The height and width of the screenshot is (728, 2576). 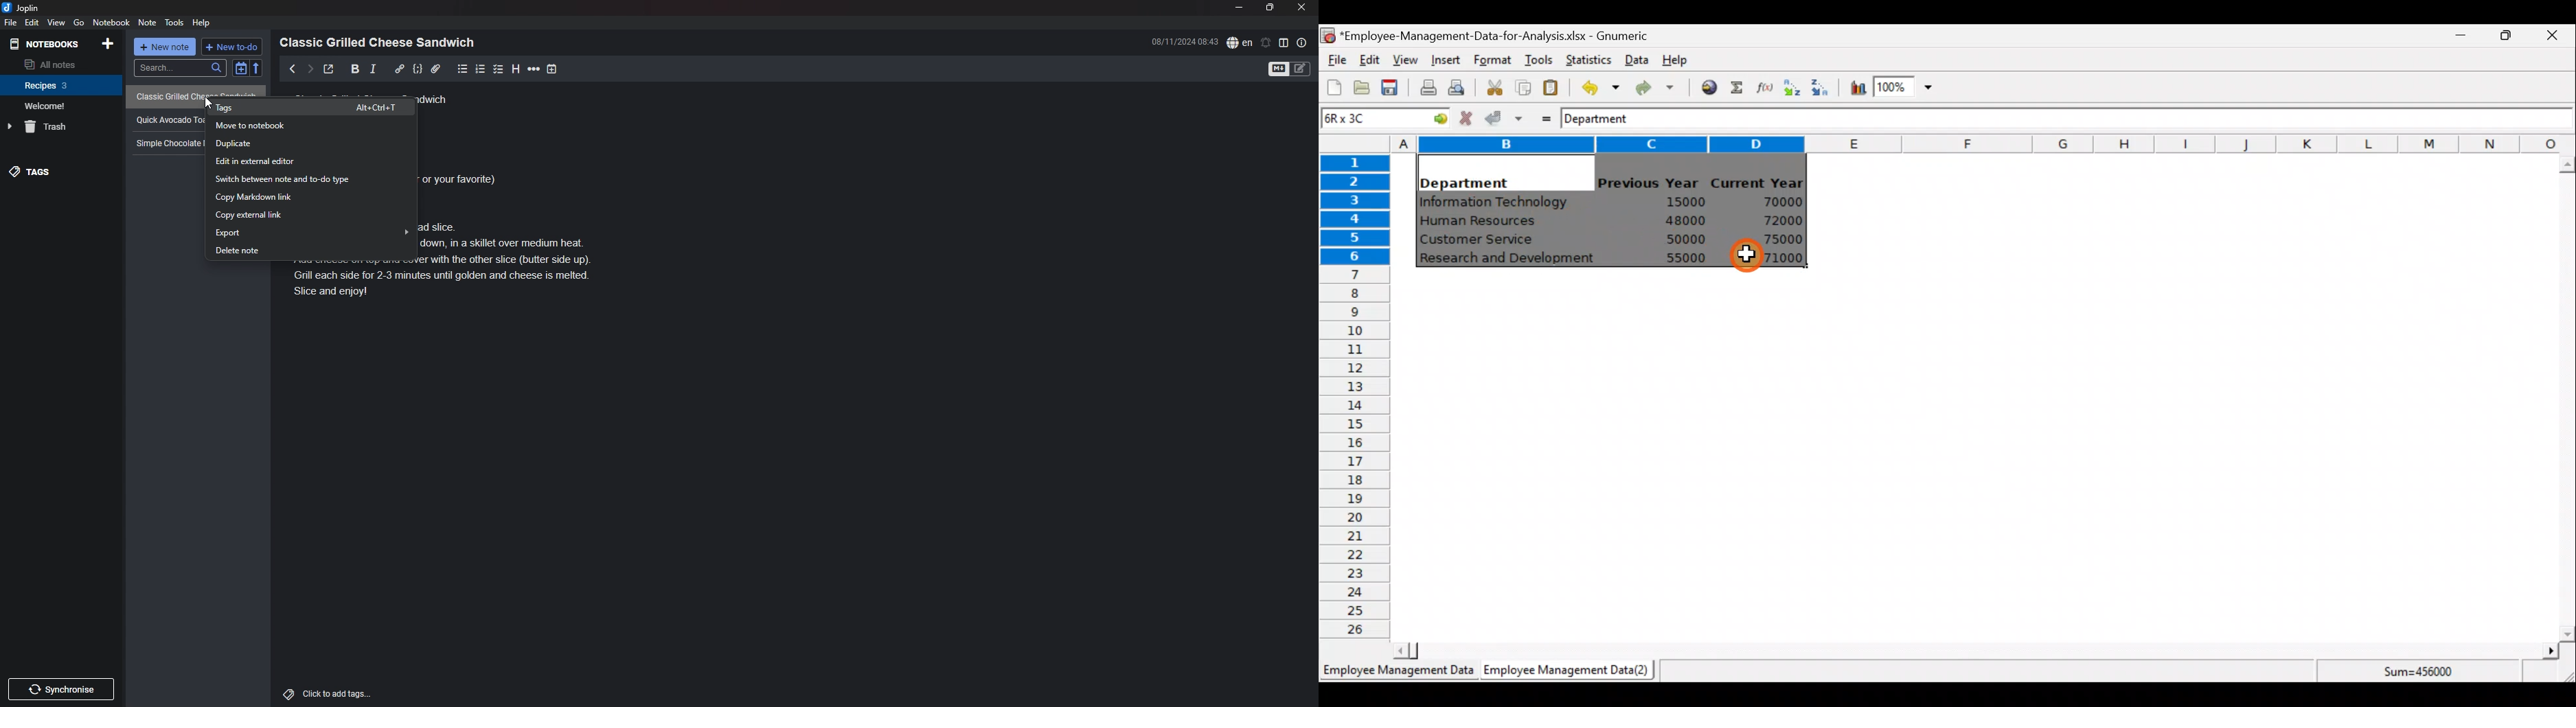 What do you see at coordinates (240, 68) in the screenshot?
I see `toggle sort order` at bounding box center [240, 68].